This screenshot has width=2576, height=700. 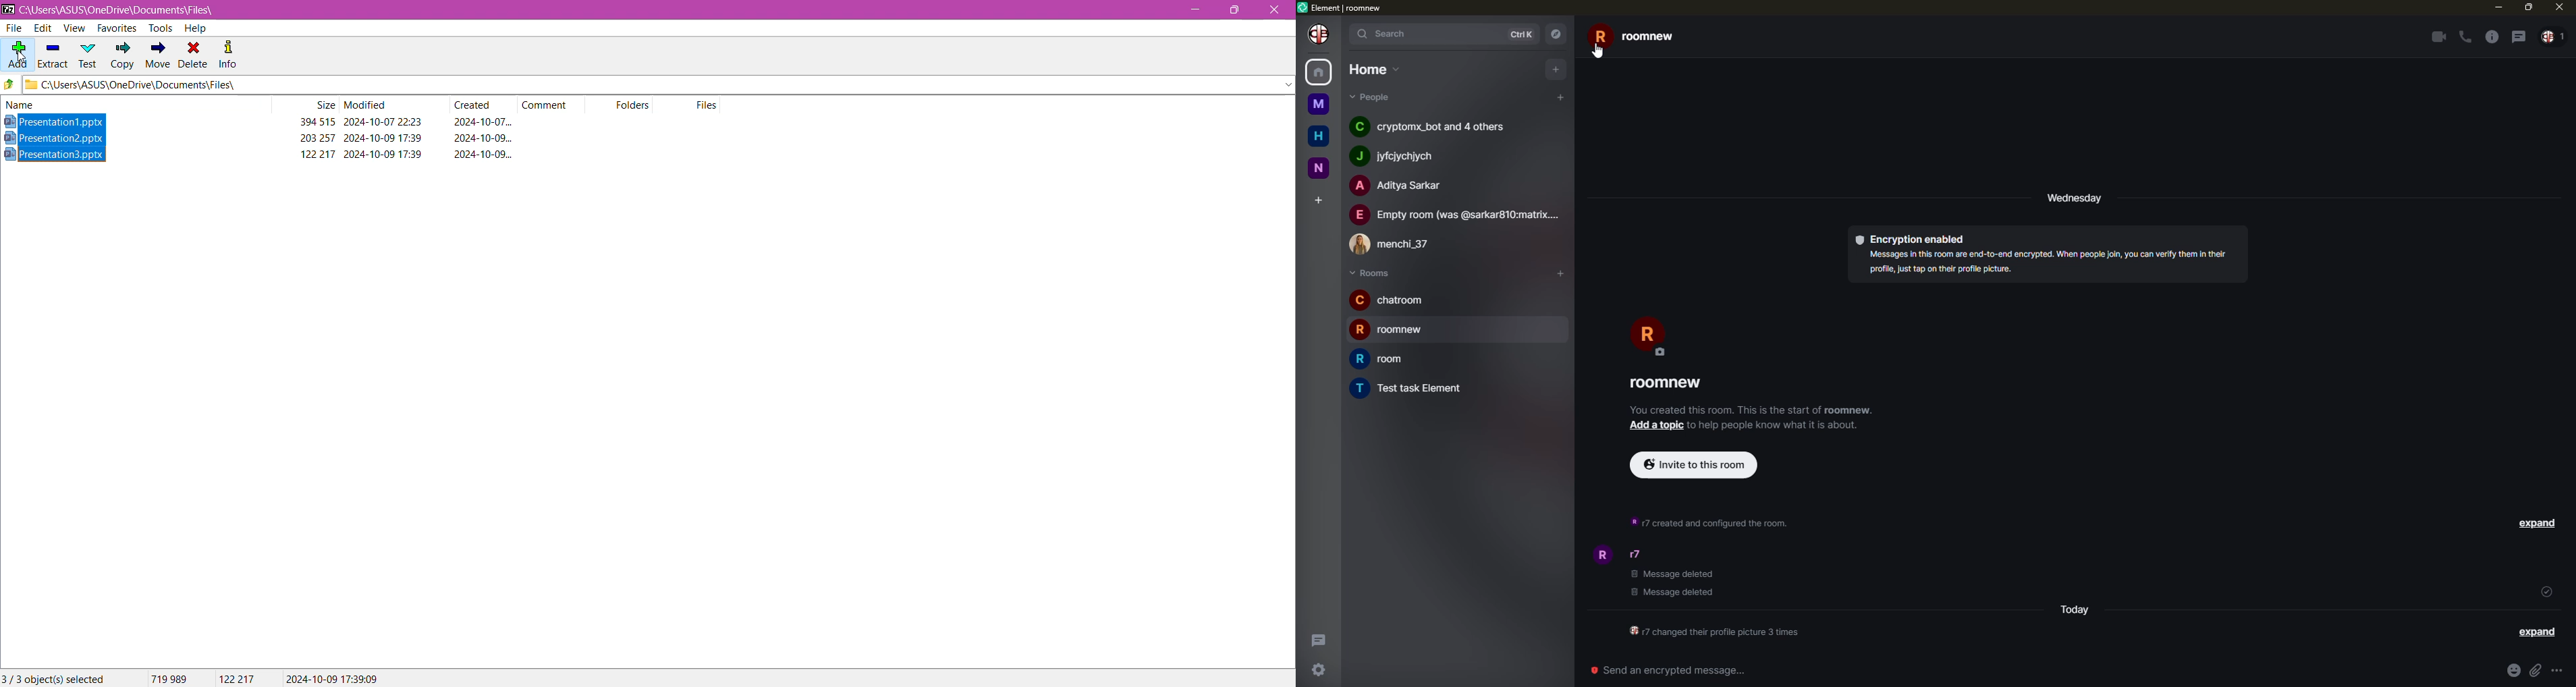 I want to click on ifo, so click(x=1779, y=425).